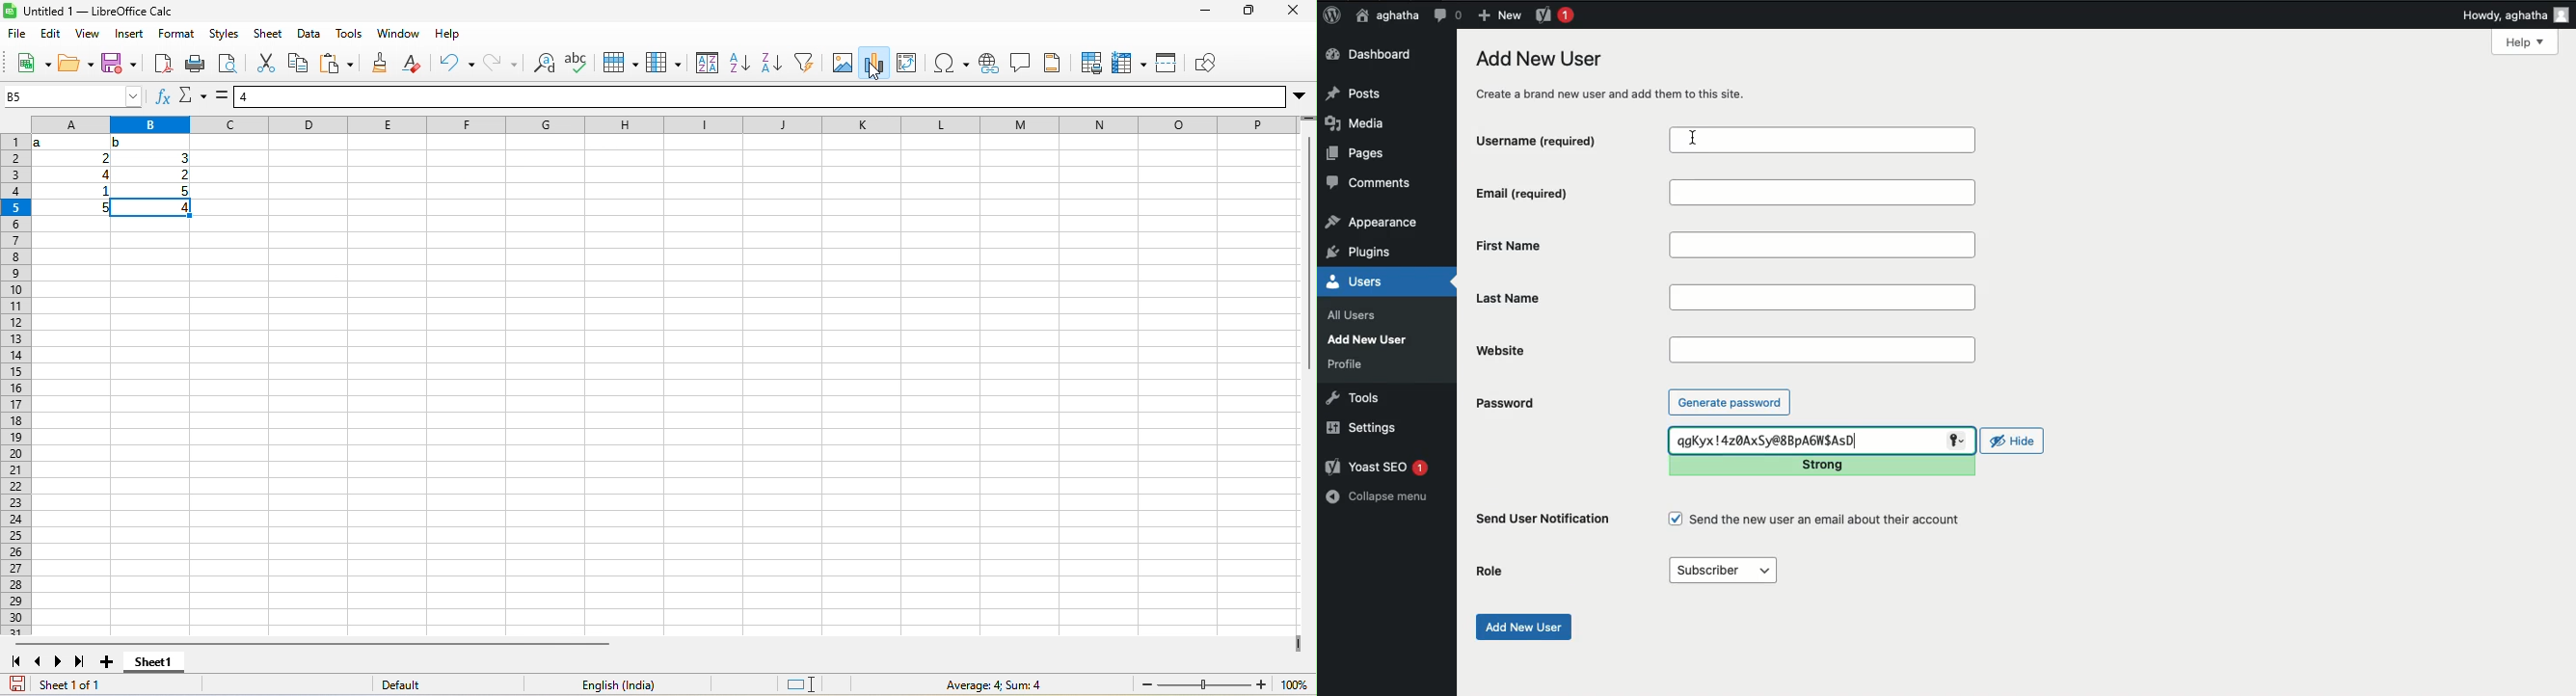  What do you see at coordinates (150, 208) in the screenshot?
I see `4` at bounding box center [150, 208].